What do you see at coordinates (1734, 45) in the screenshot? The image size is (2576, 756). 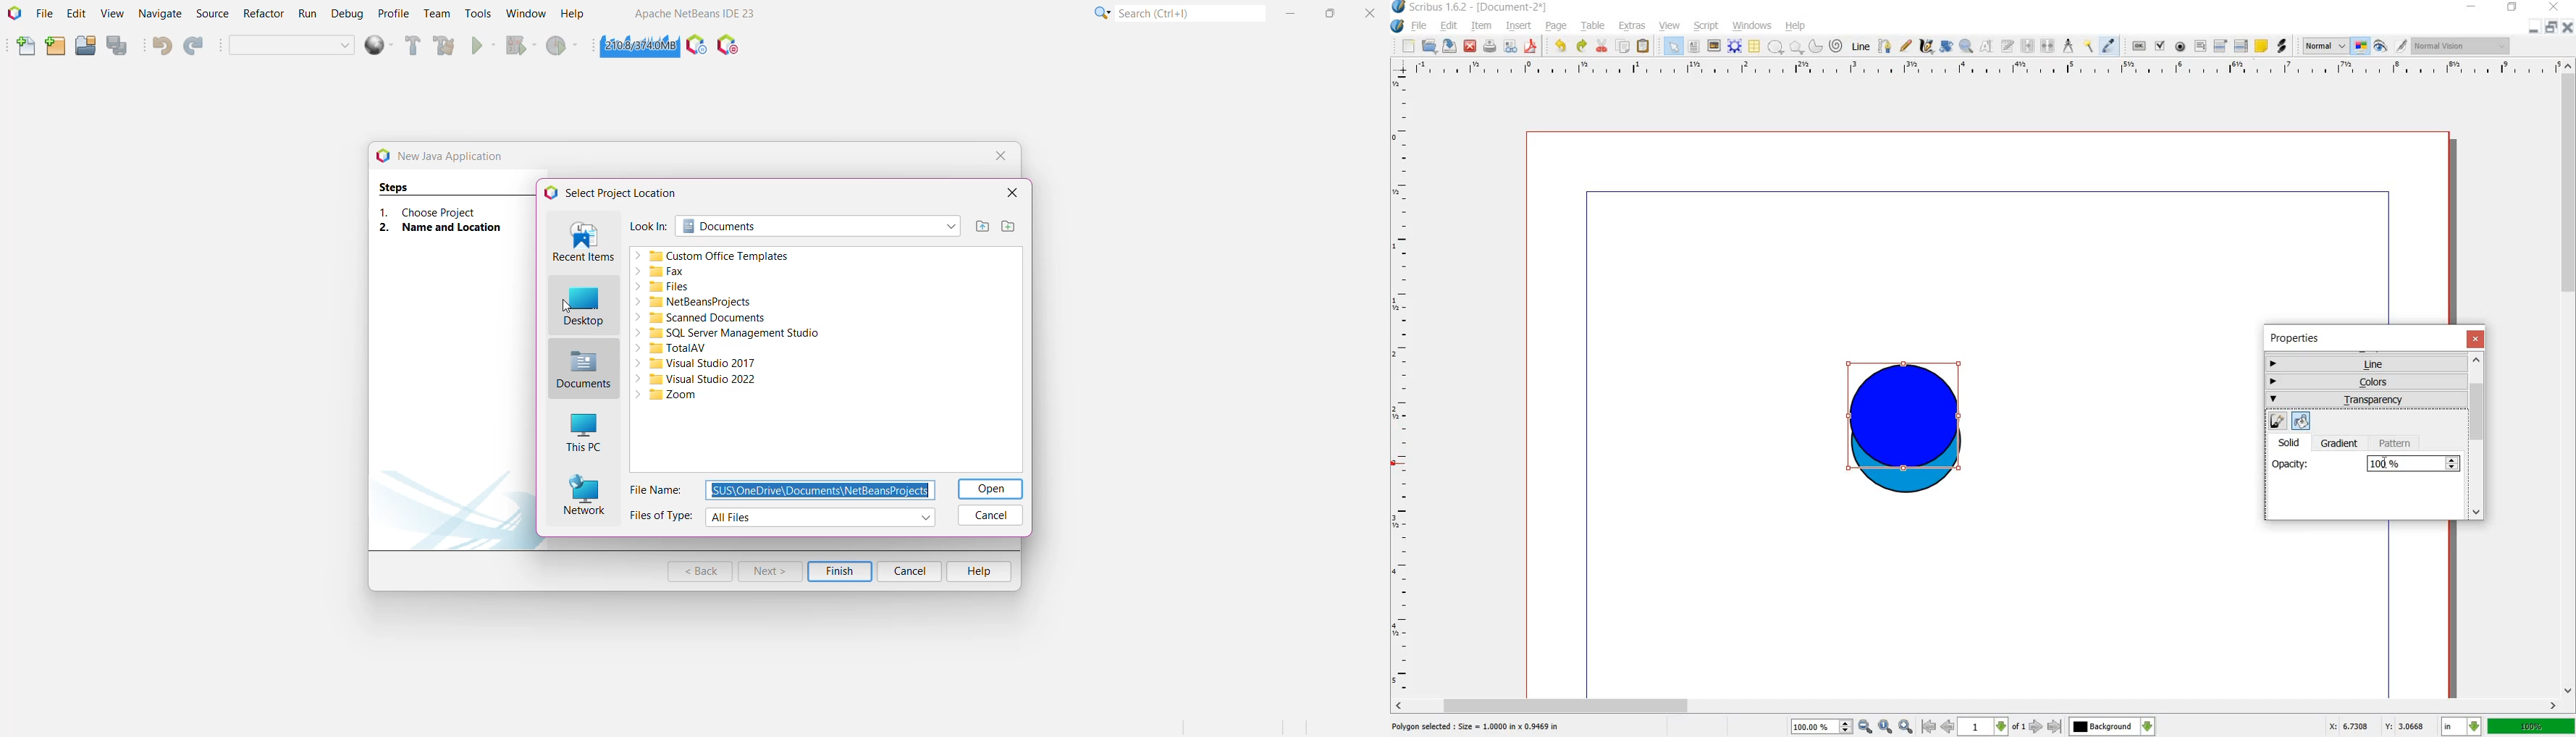 I see `render frame` at bounding box center [1734, 45].